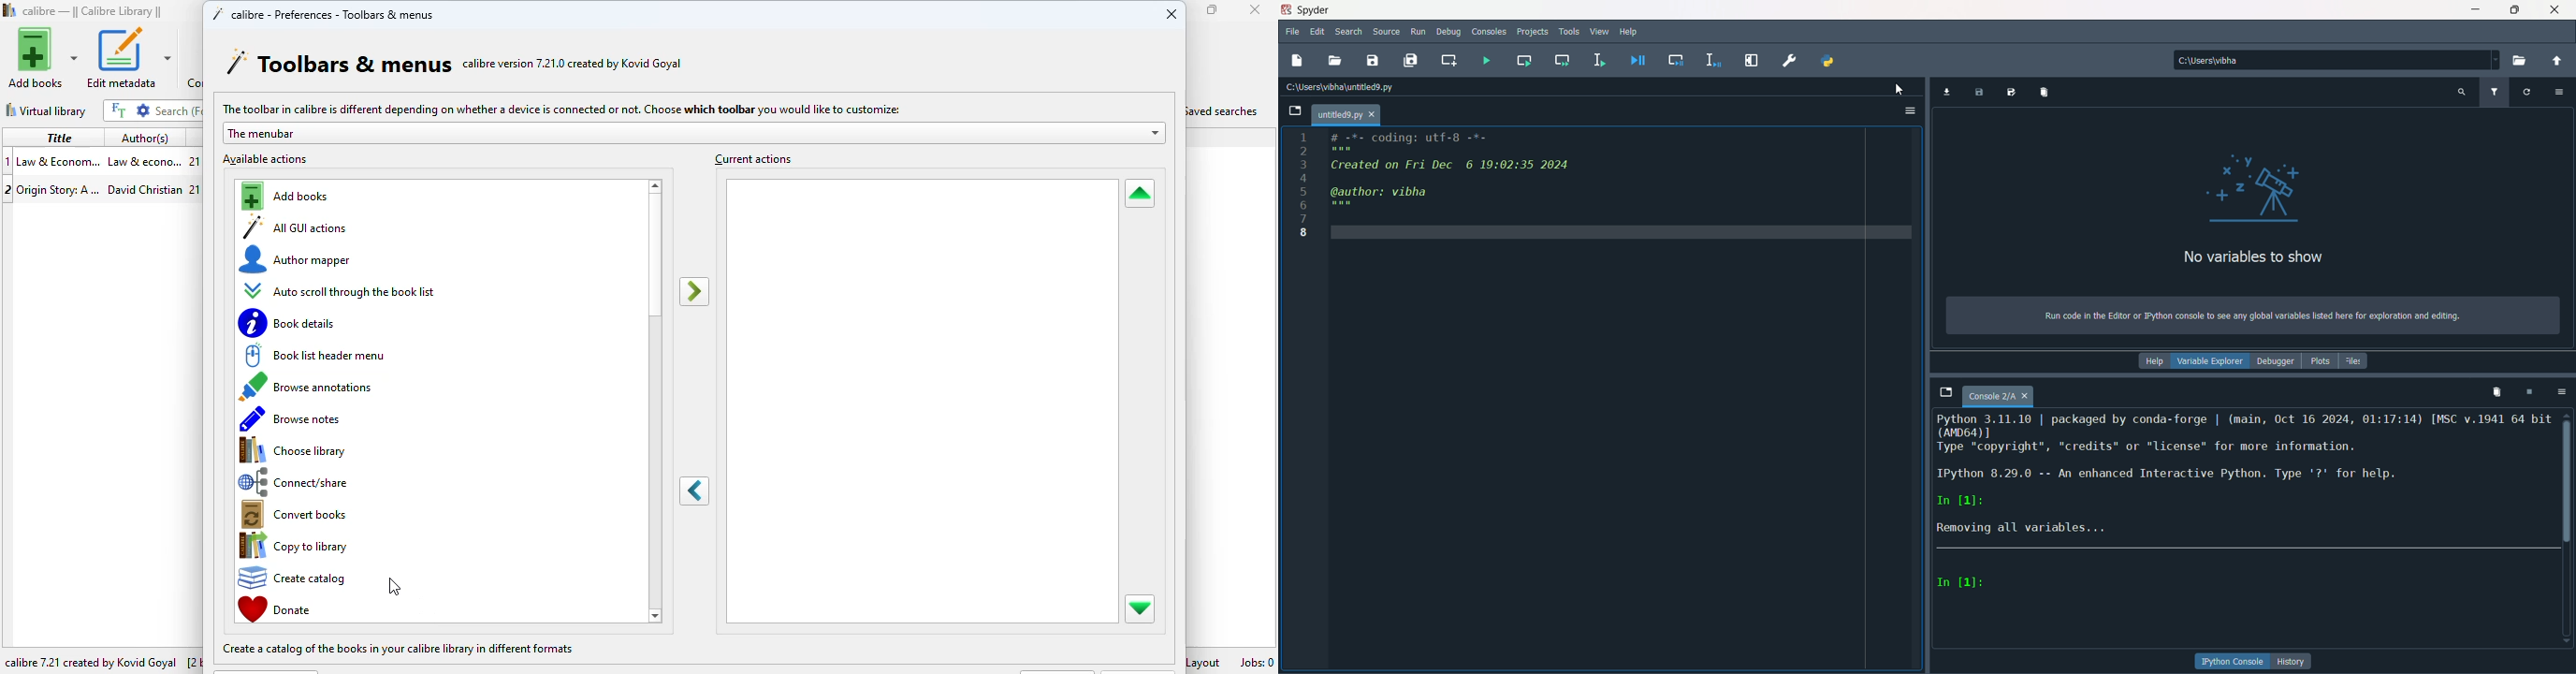  I want to click on create new cell, so click(1449, 60).